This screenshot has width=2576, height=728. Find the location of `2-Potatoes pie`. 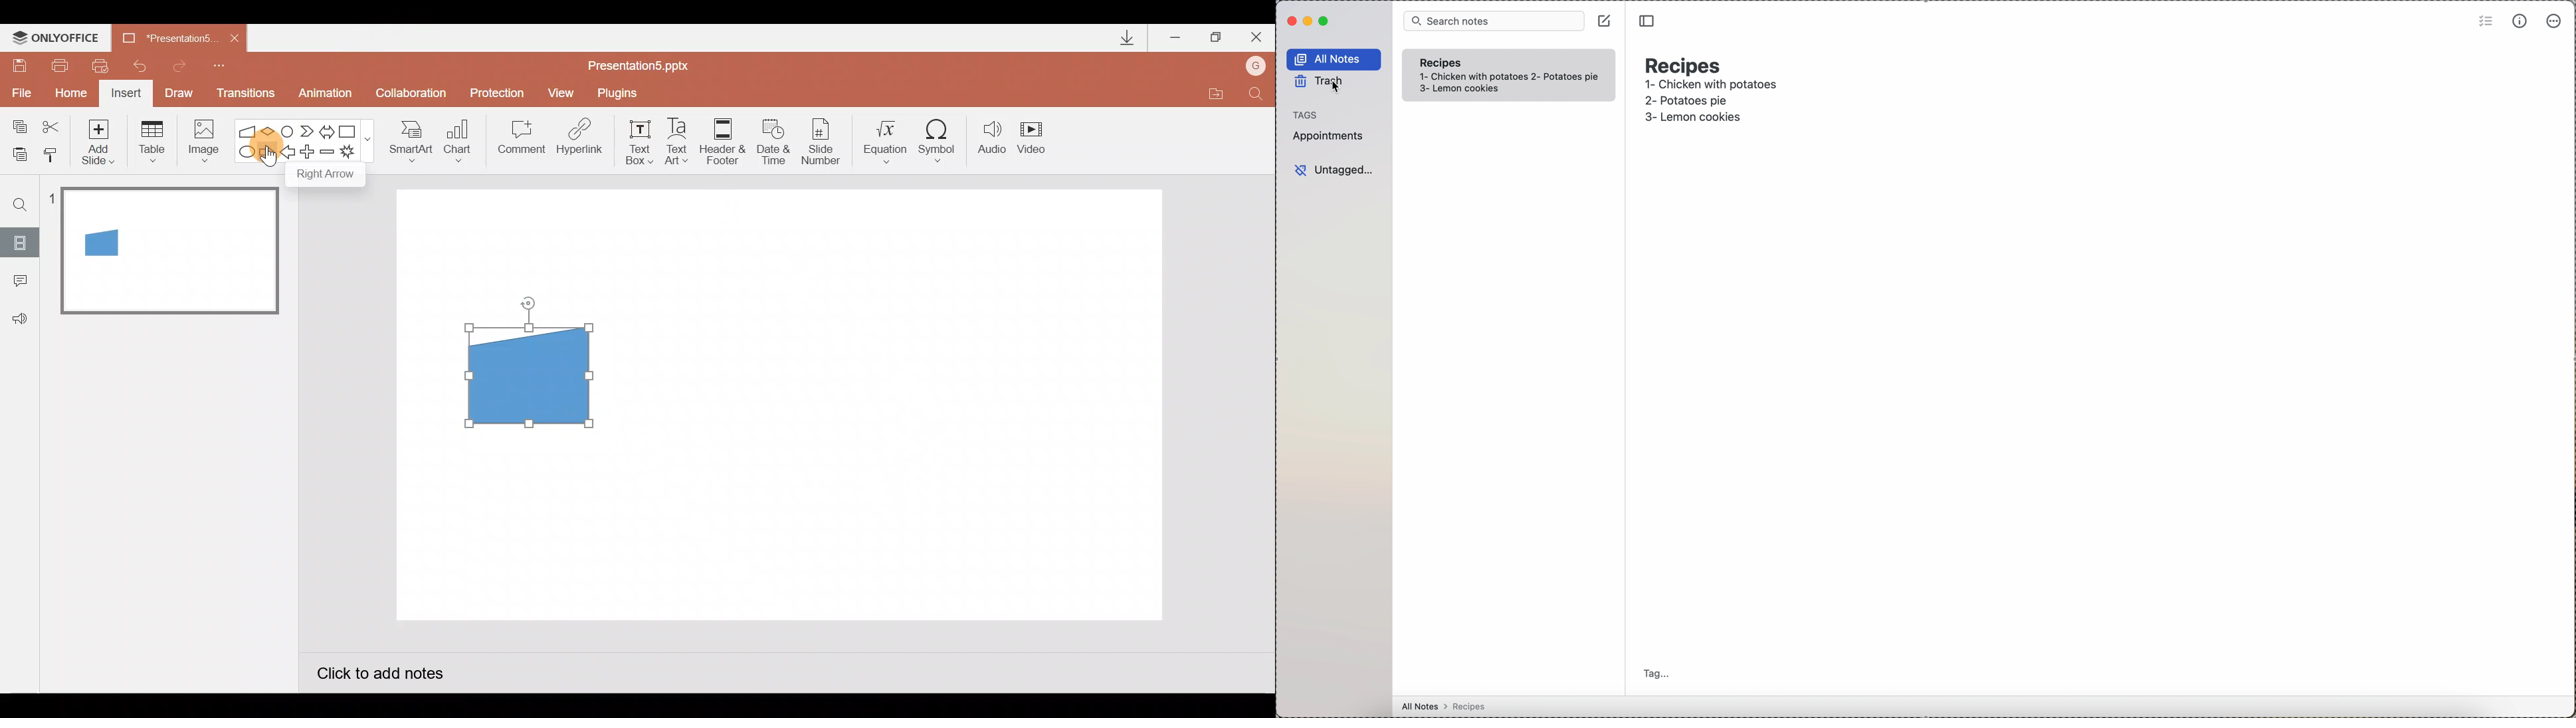

2-Potatoes pie is located at coordinates (1700, 101).